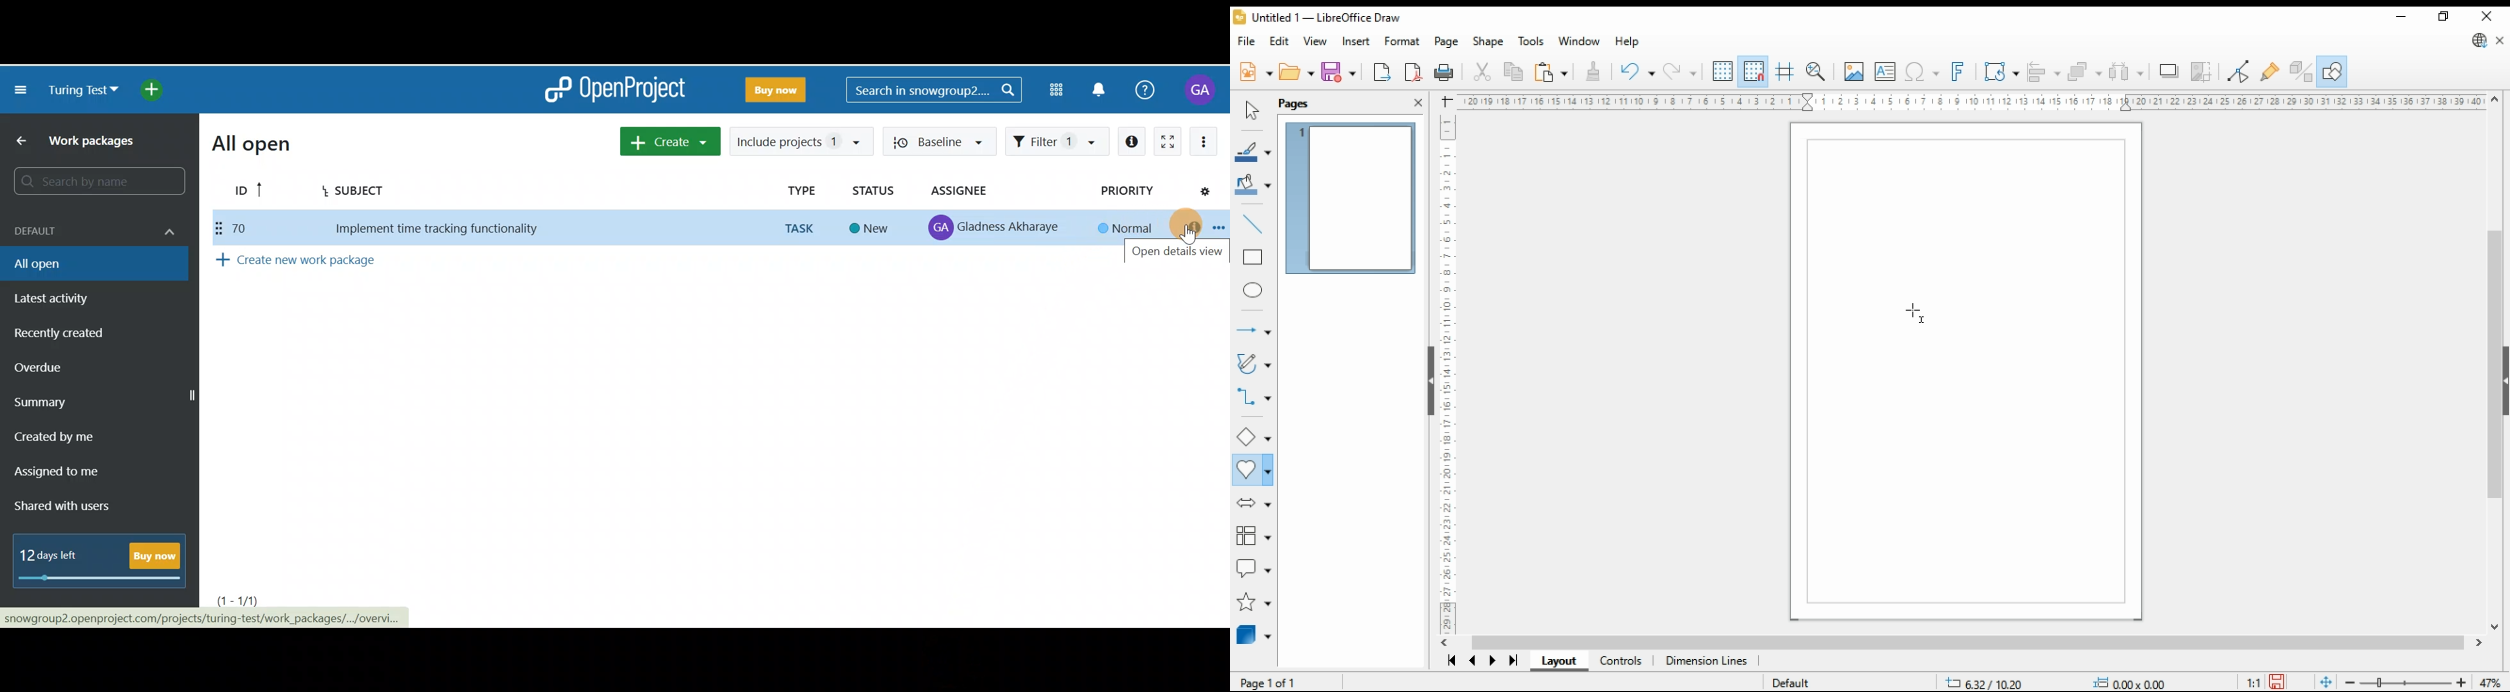  Describe the element at coordinates (1253, 327) in the screenshot. I see `lines and arrows` at that location.